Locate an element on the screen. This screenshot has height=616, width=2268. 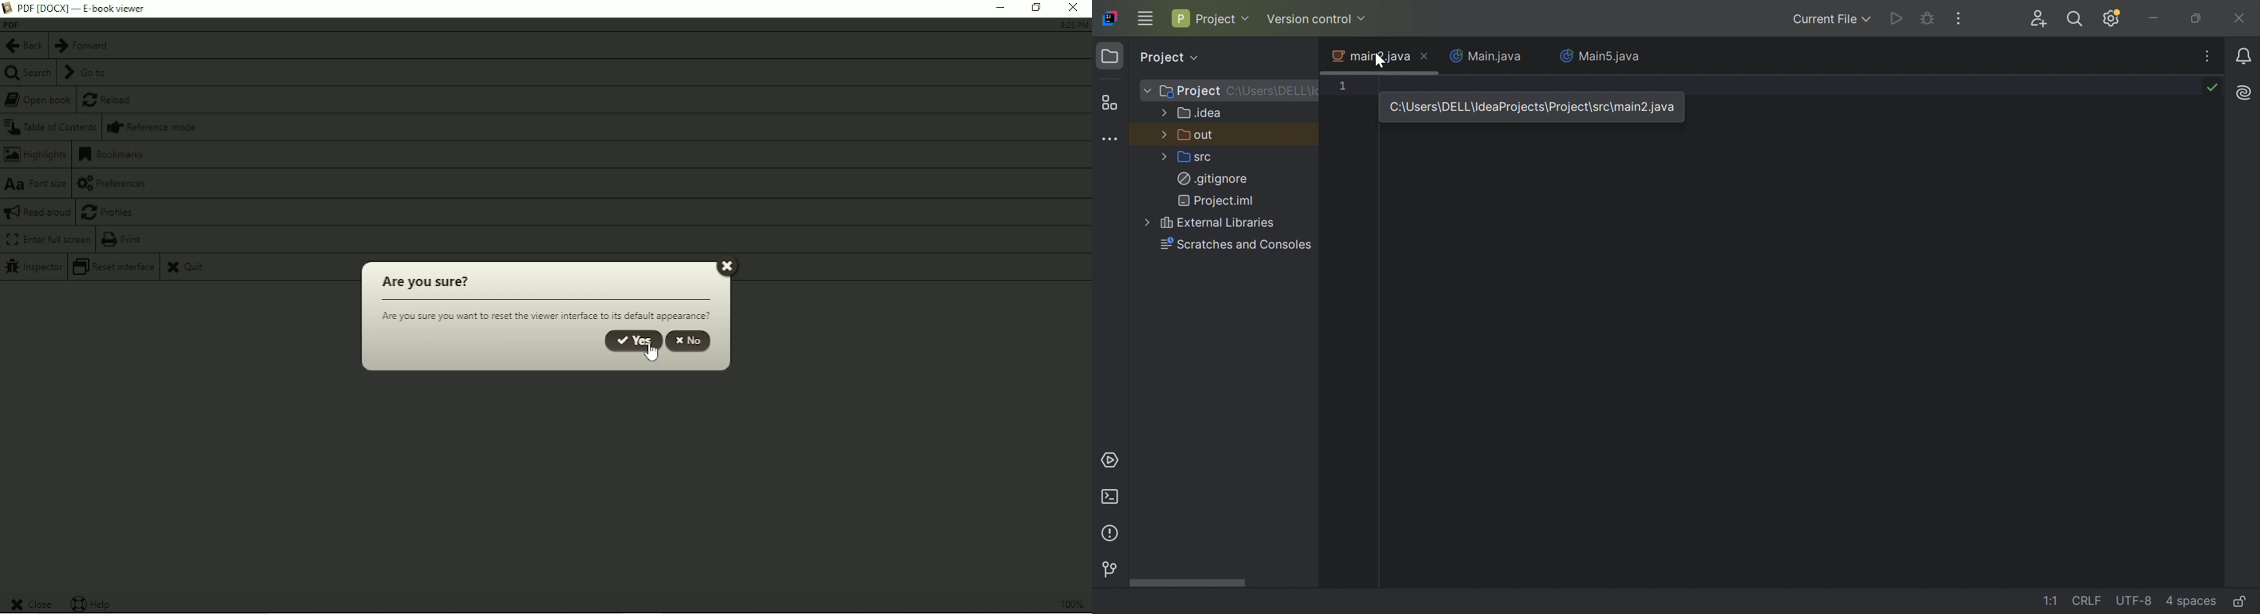
Profiles is located at coordinates (109, 212).